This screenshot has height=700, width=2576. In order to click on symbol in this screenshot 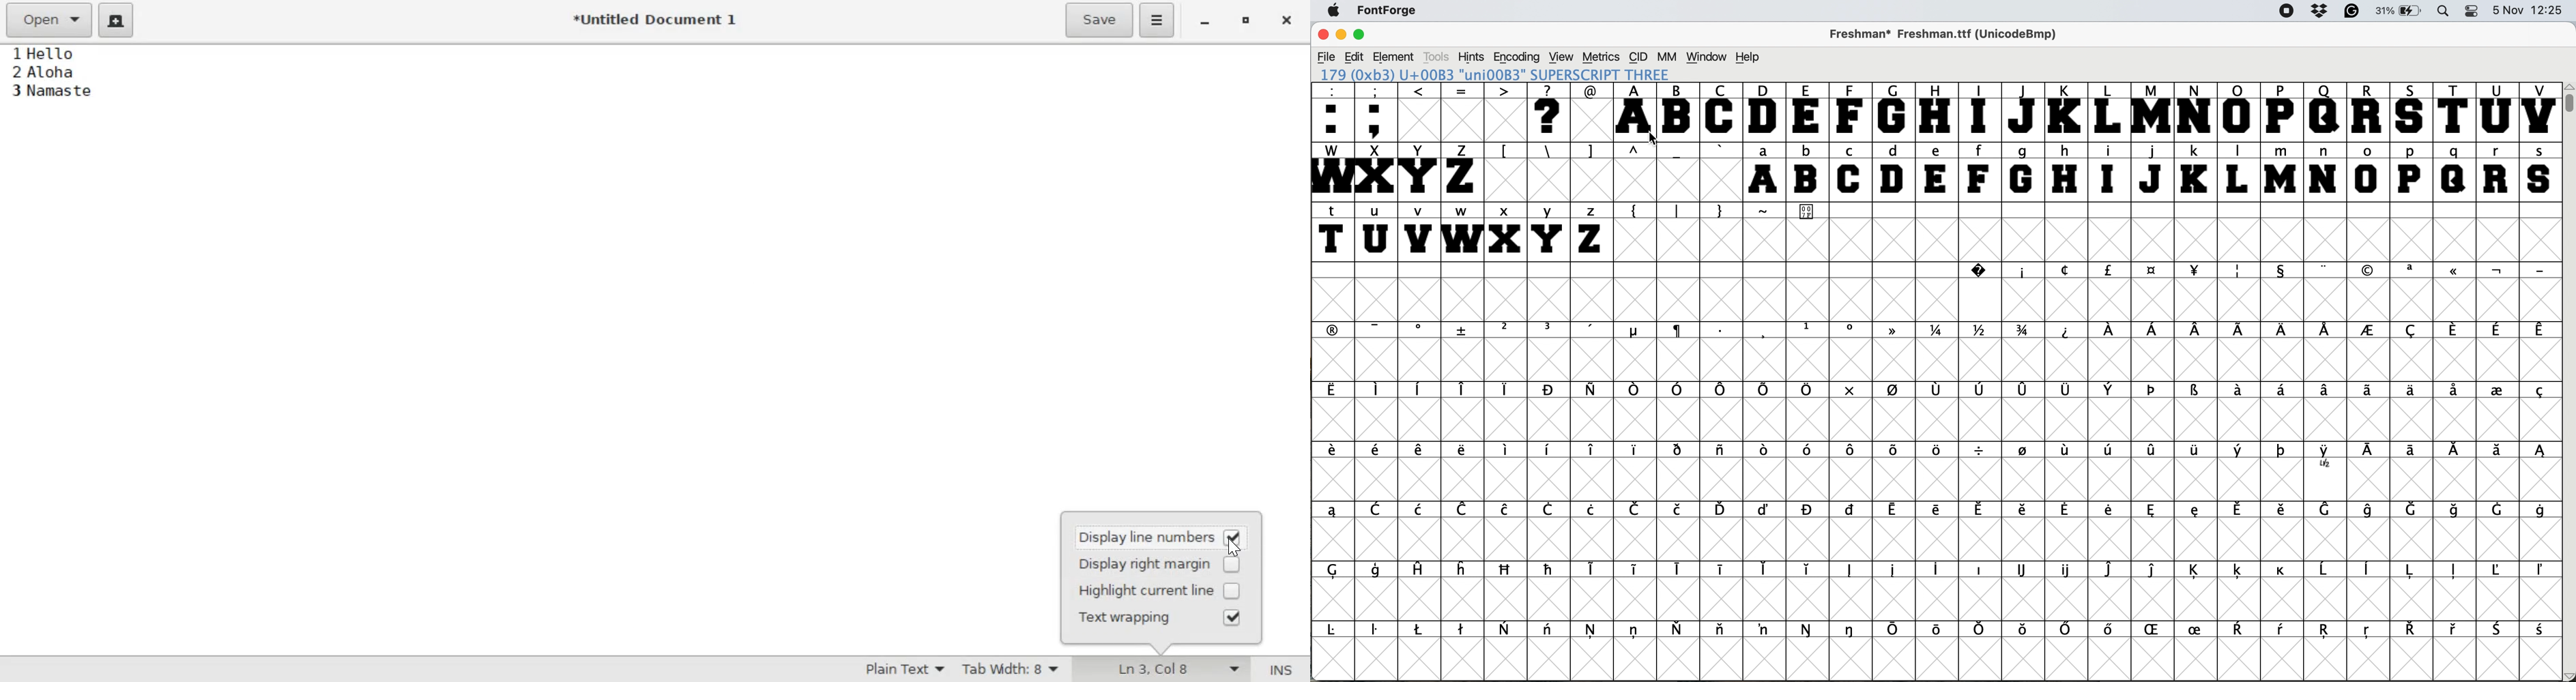, I will do `click(1981, 450)`.